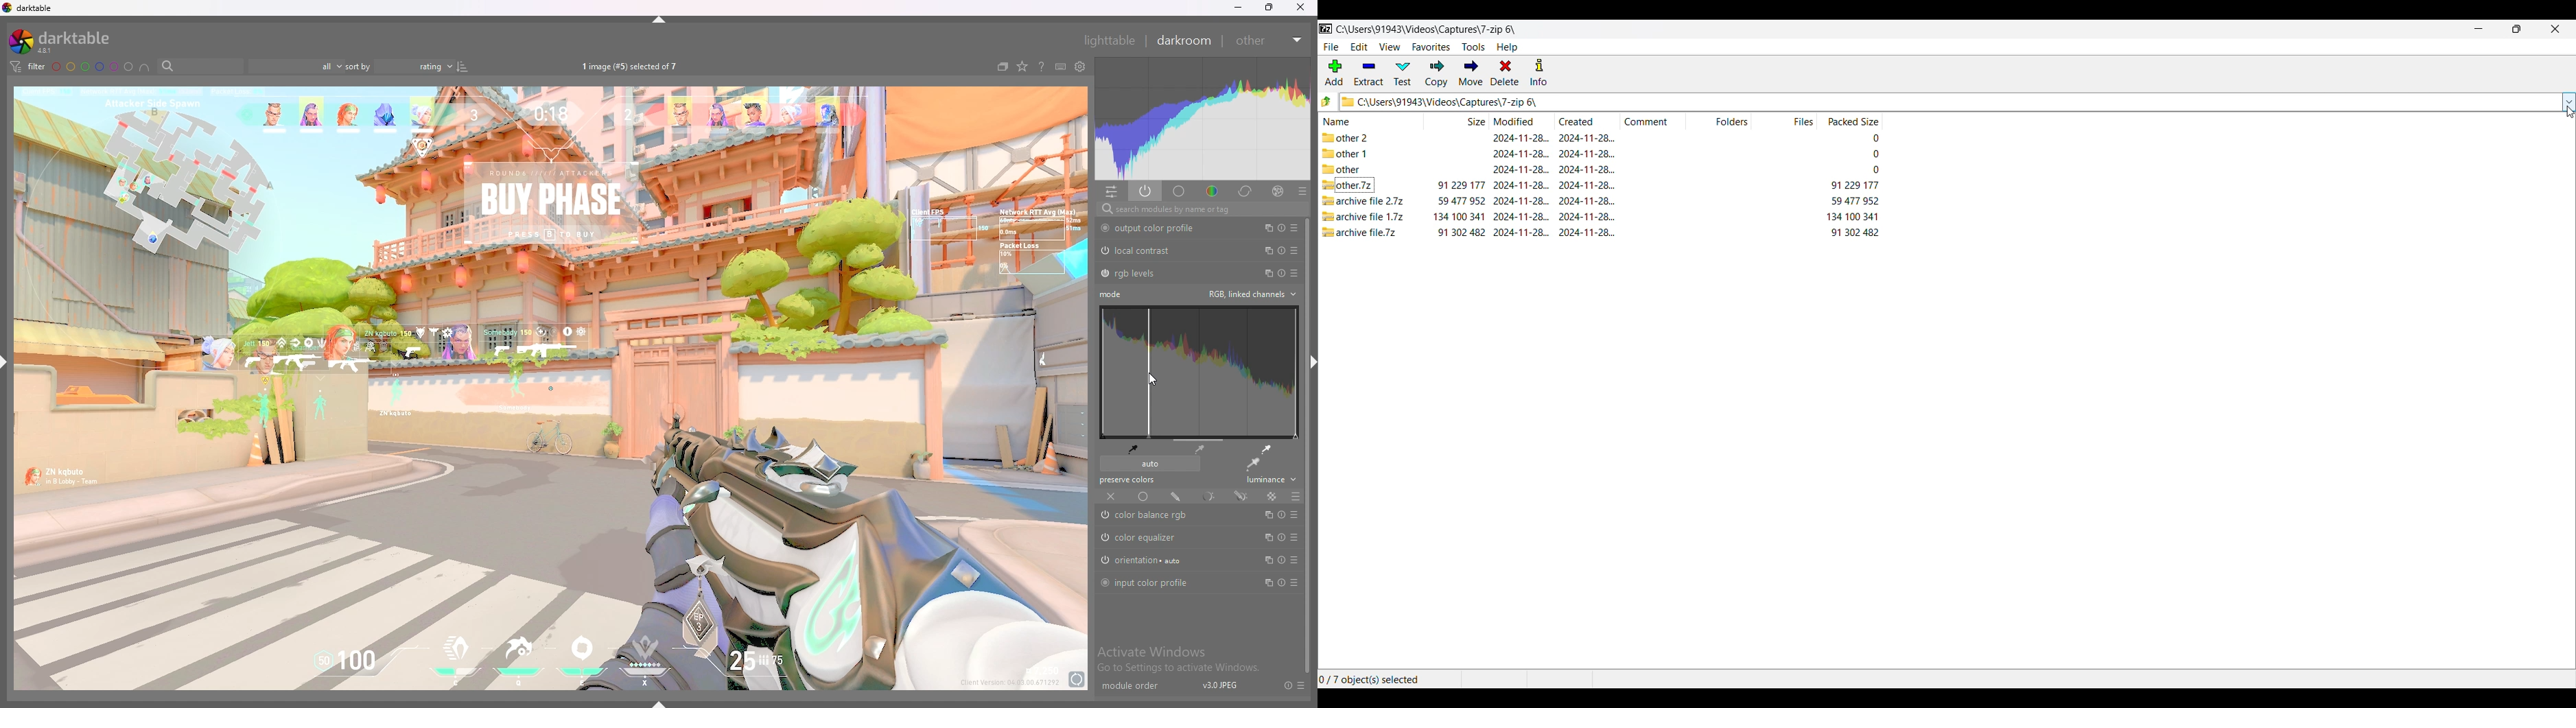  What do you see at coordinates (1369, 73) in the screenshot?
I see `Extract` at bounding box center [1369, 73].